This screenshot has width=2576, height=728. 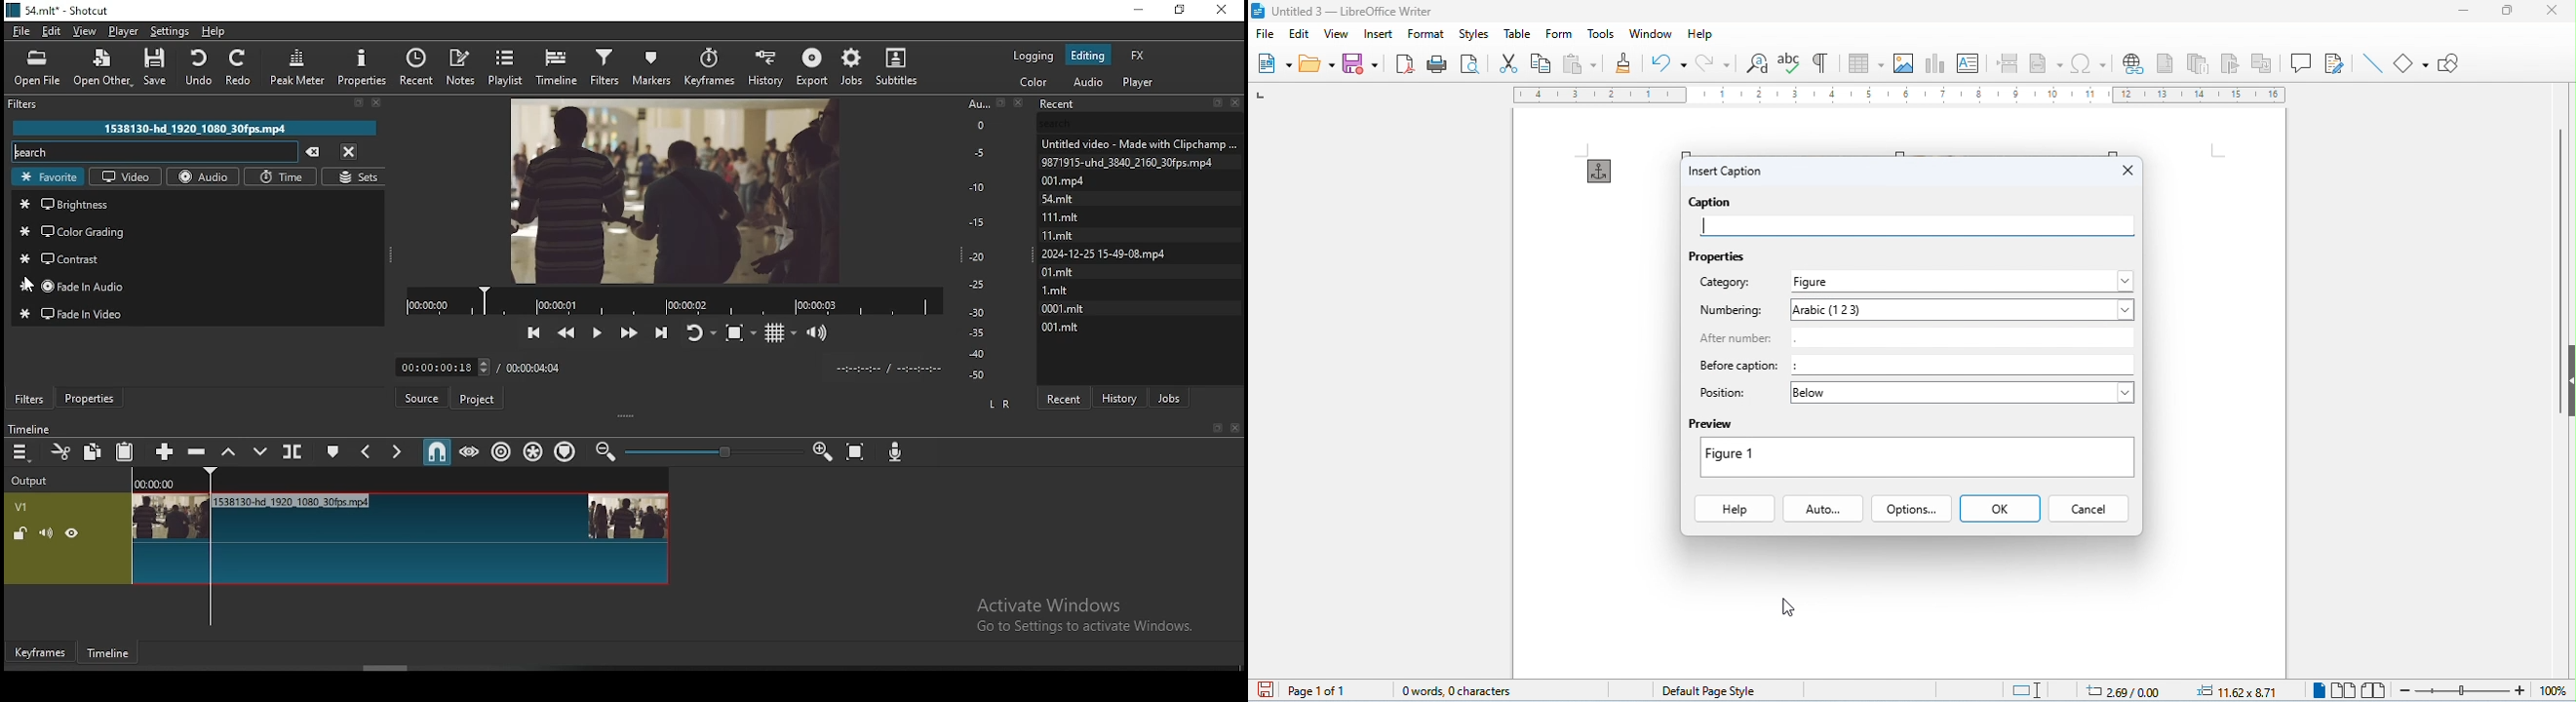 What do you see at coordinates (2461, 14) in the screenshot?
I see `minimize` at bounding box center [2461, 14].